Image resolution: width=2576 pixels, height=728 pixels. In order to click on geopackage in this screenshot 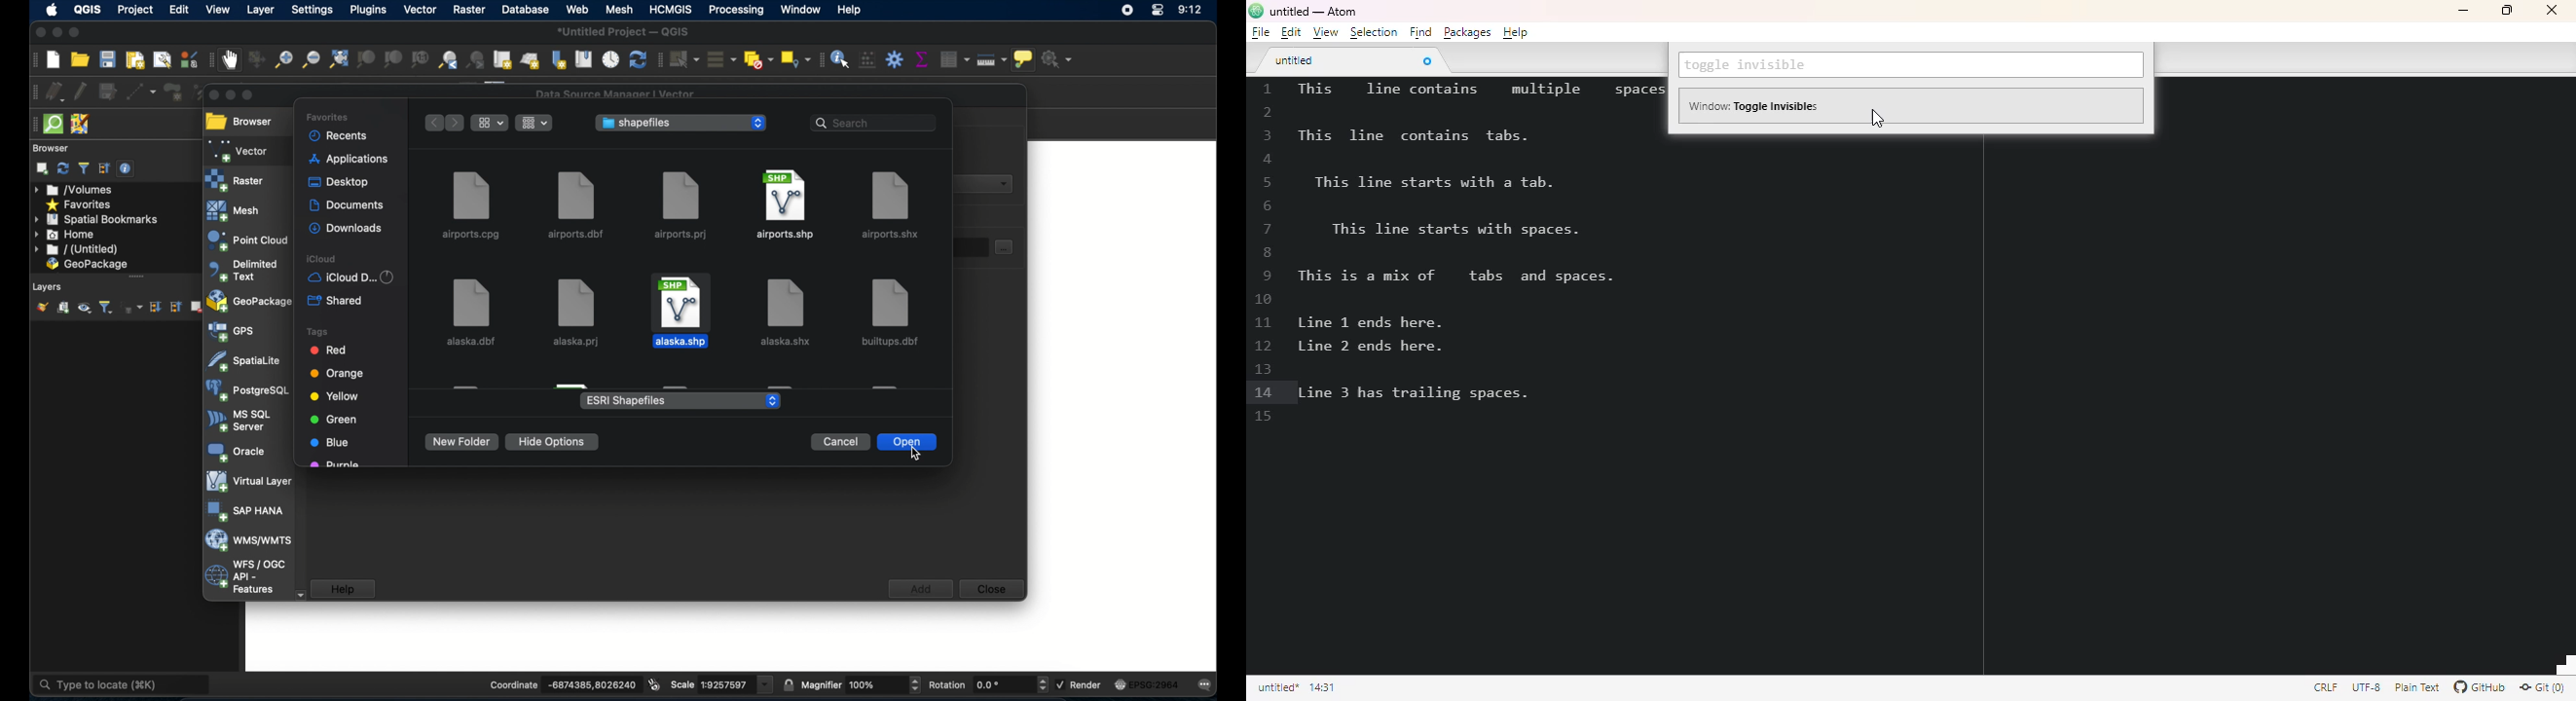, I will do `click(250, 302)`.